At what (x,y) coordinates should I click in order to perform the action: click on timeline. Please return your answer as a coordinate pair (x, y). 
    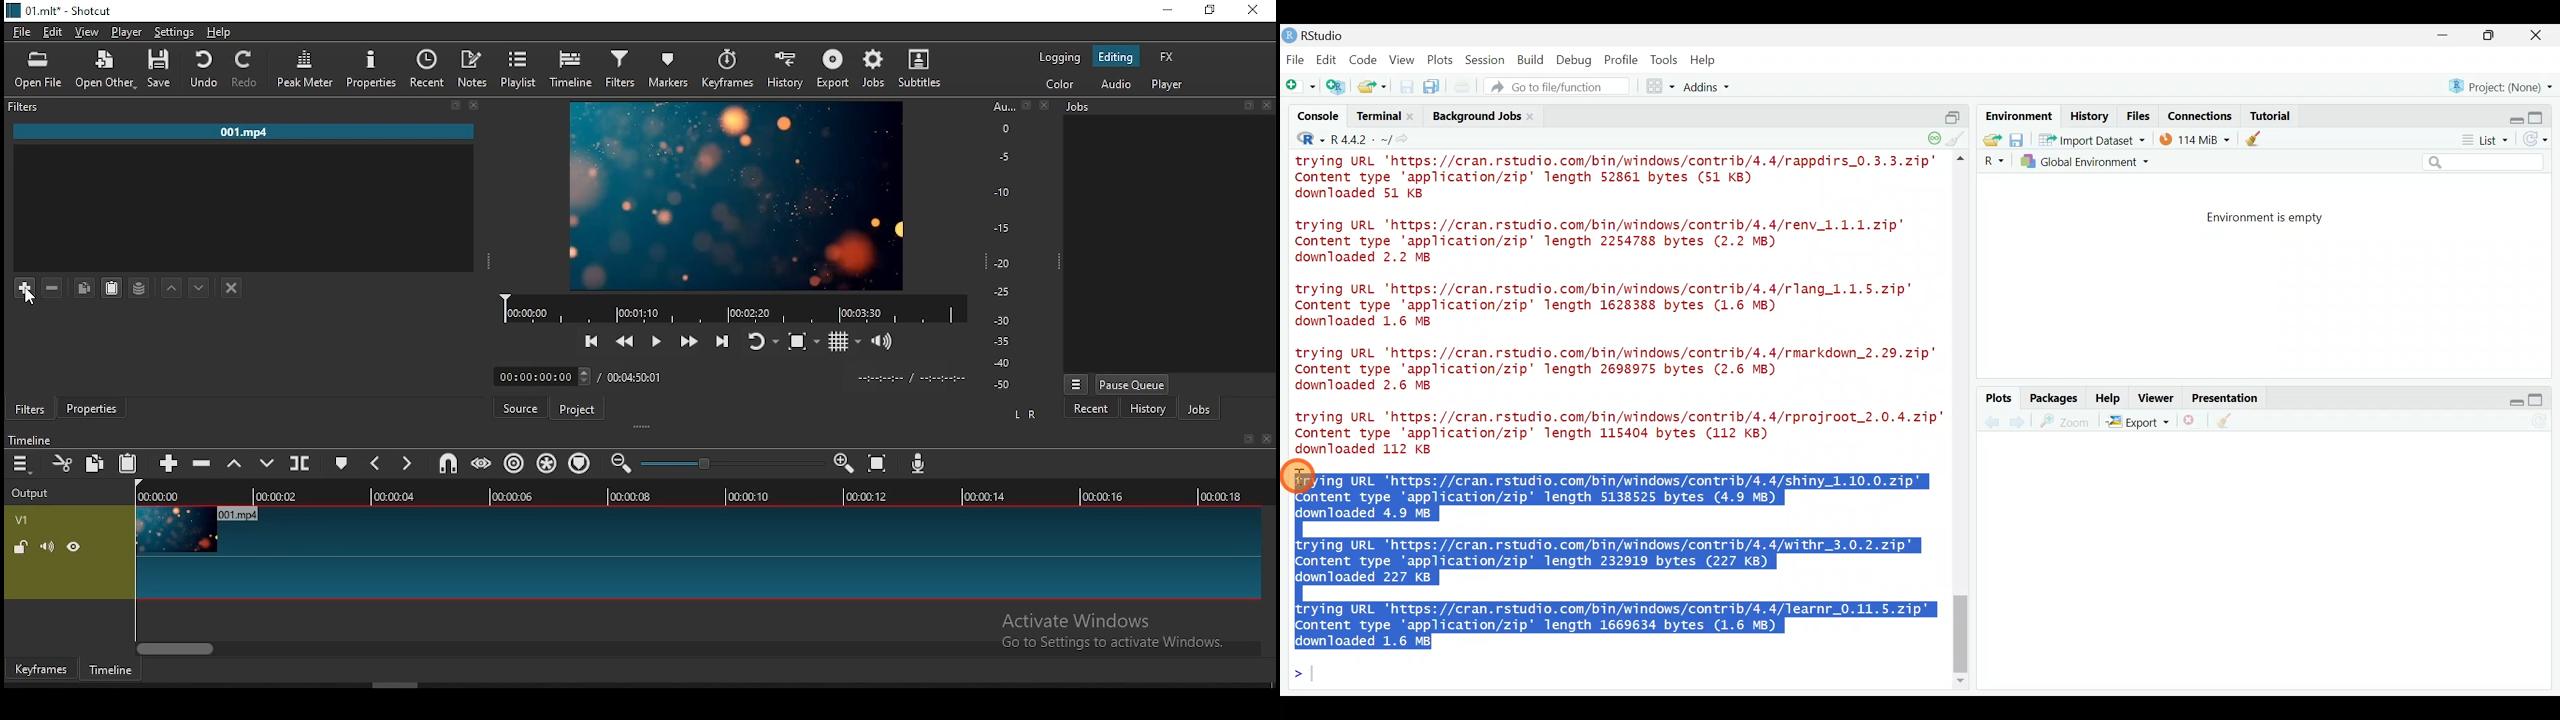
    Looking at the image, I should click on (737, 308).